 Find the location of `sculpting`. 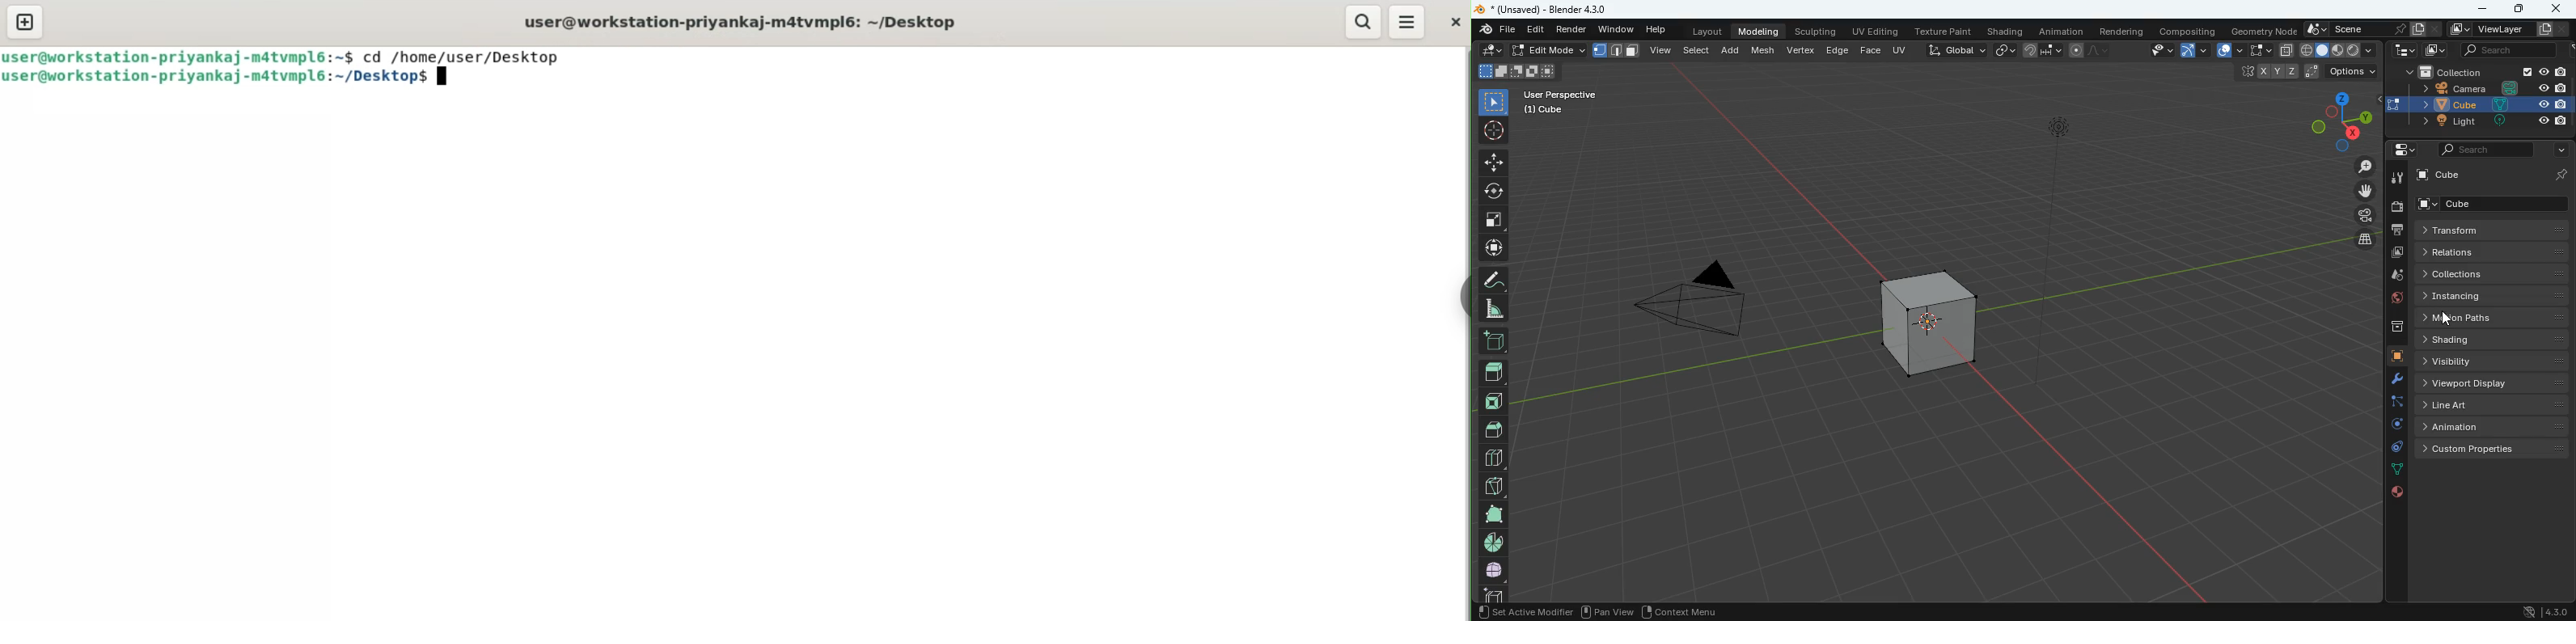

sculpting is located at coordinates (1814, 30).